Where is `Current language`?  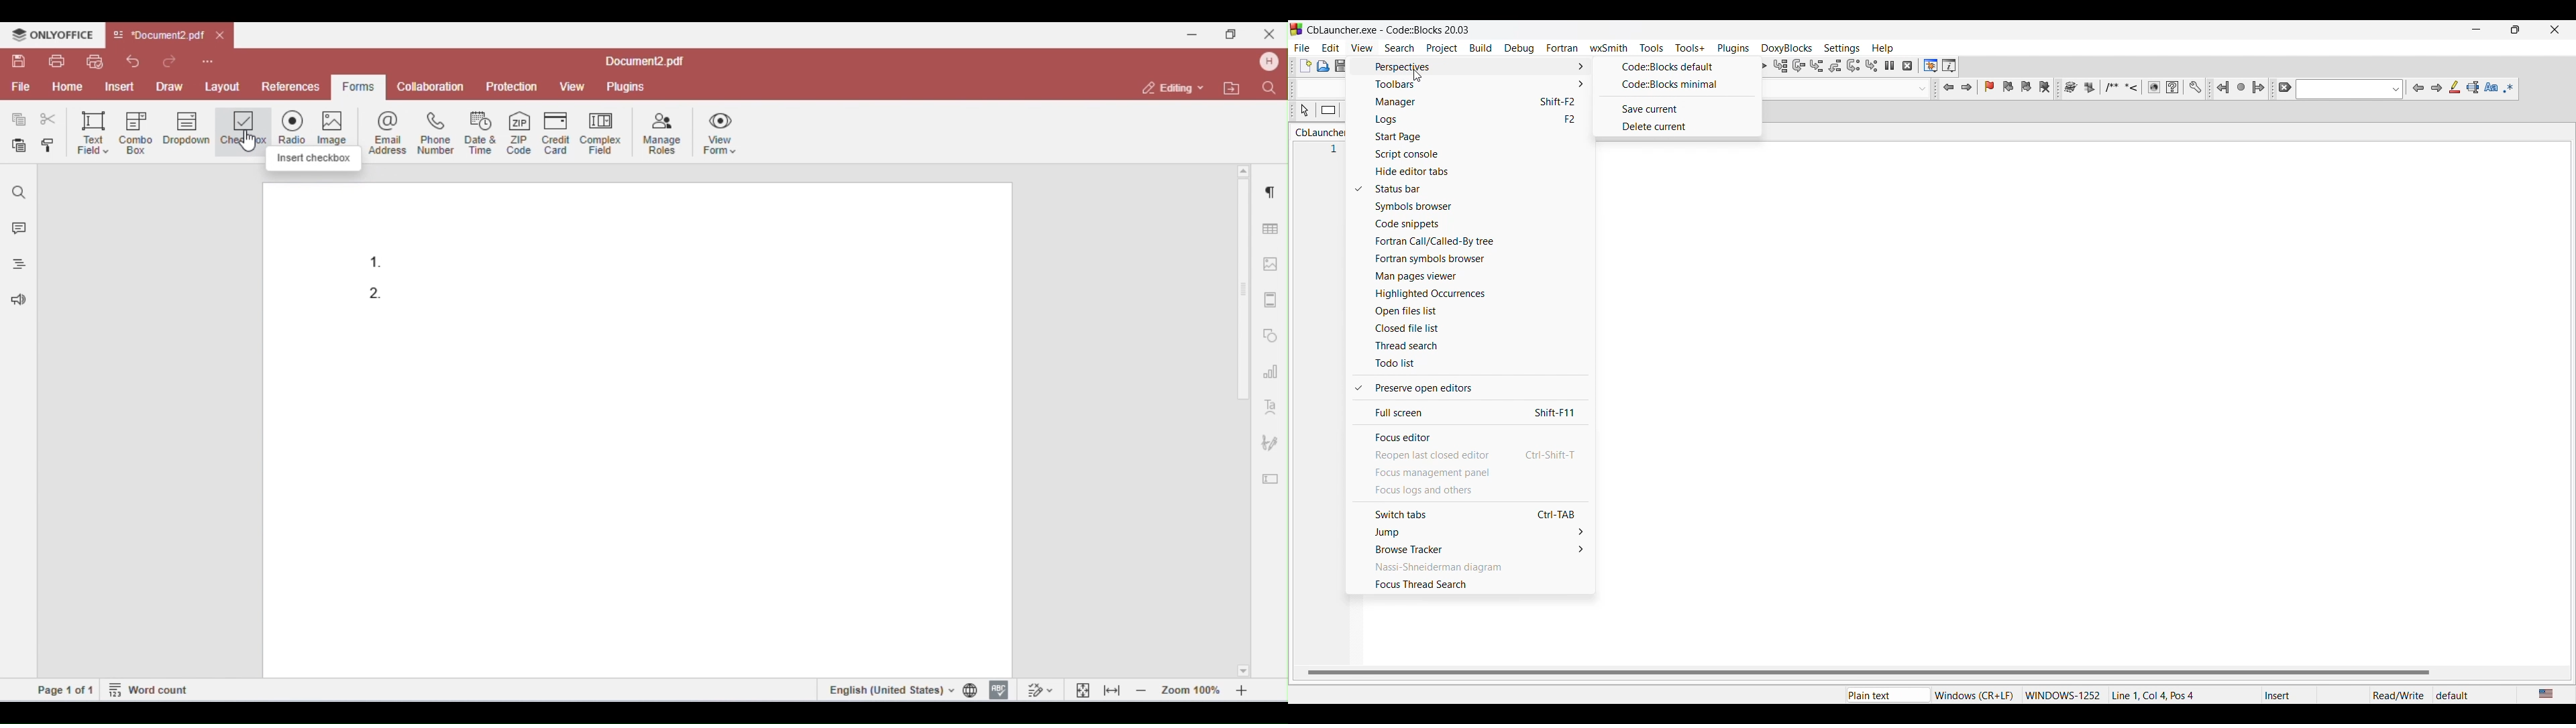
Current language is located at coordinates (2547, 695).